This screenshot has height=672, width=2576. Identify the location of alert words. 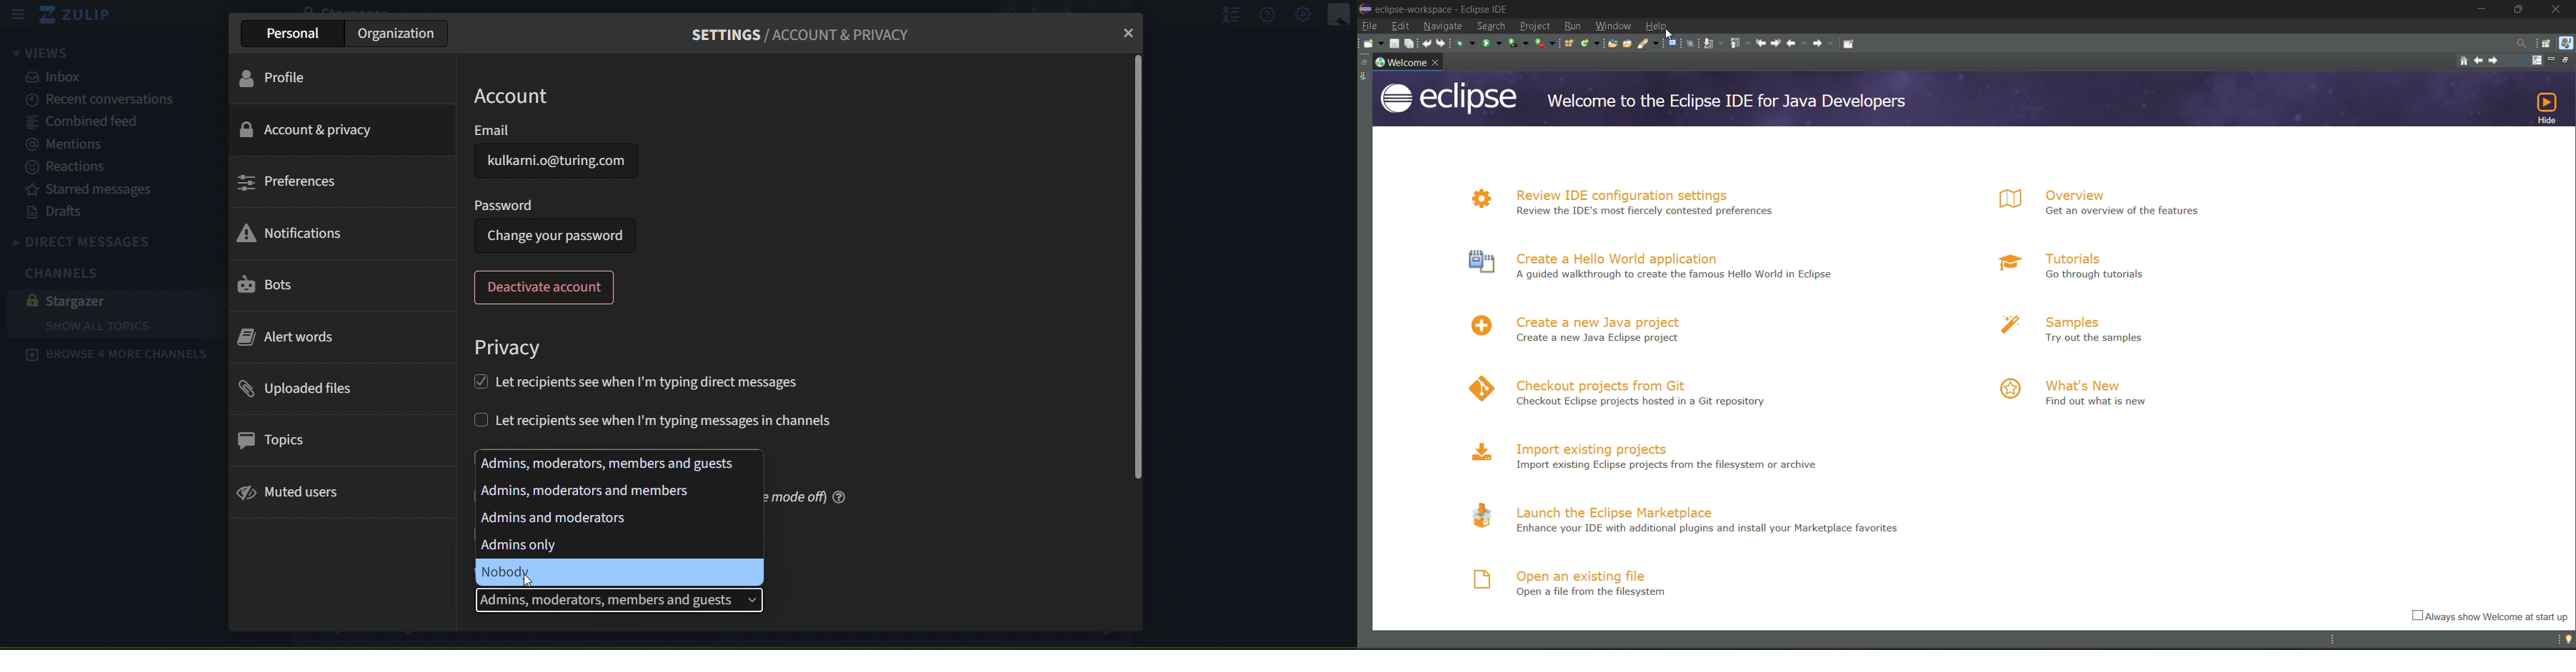
(288, 339).